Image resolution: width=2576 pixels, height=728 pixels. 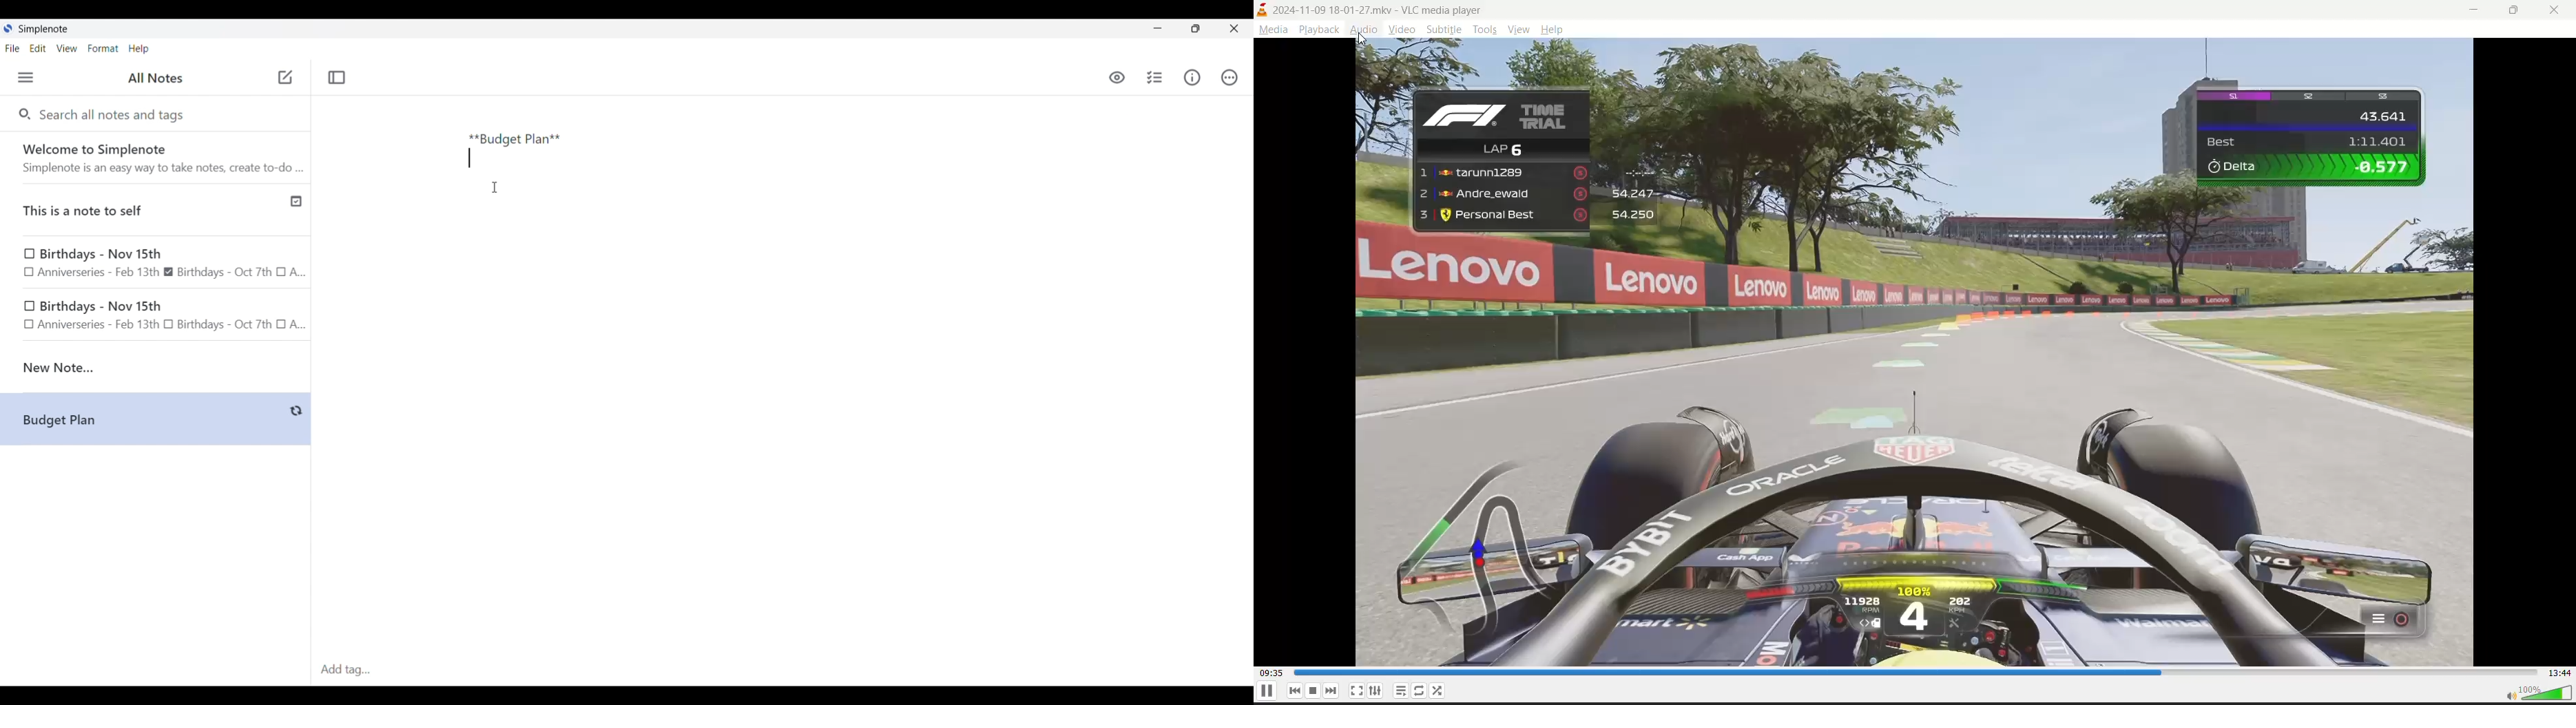 What do you see at coordinates (1158, 28) in the screenshot?
I see `Minimize` at bounding box center [1158, 28].